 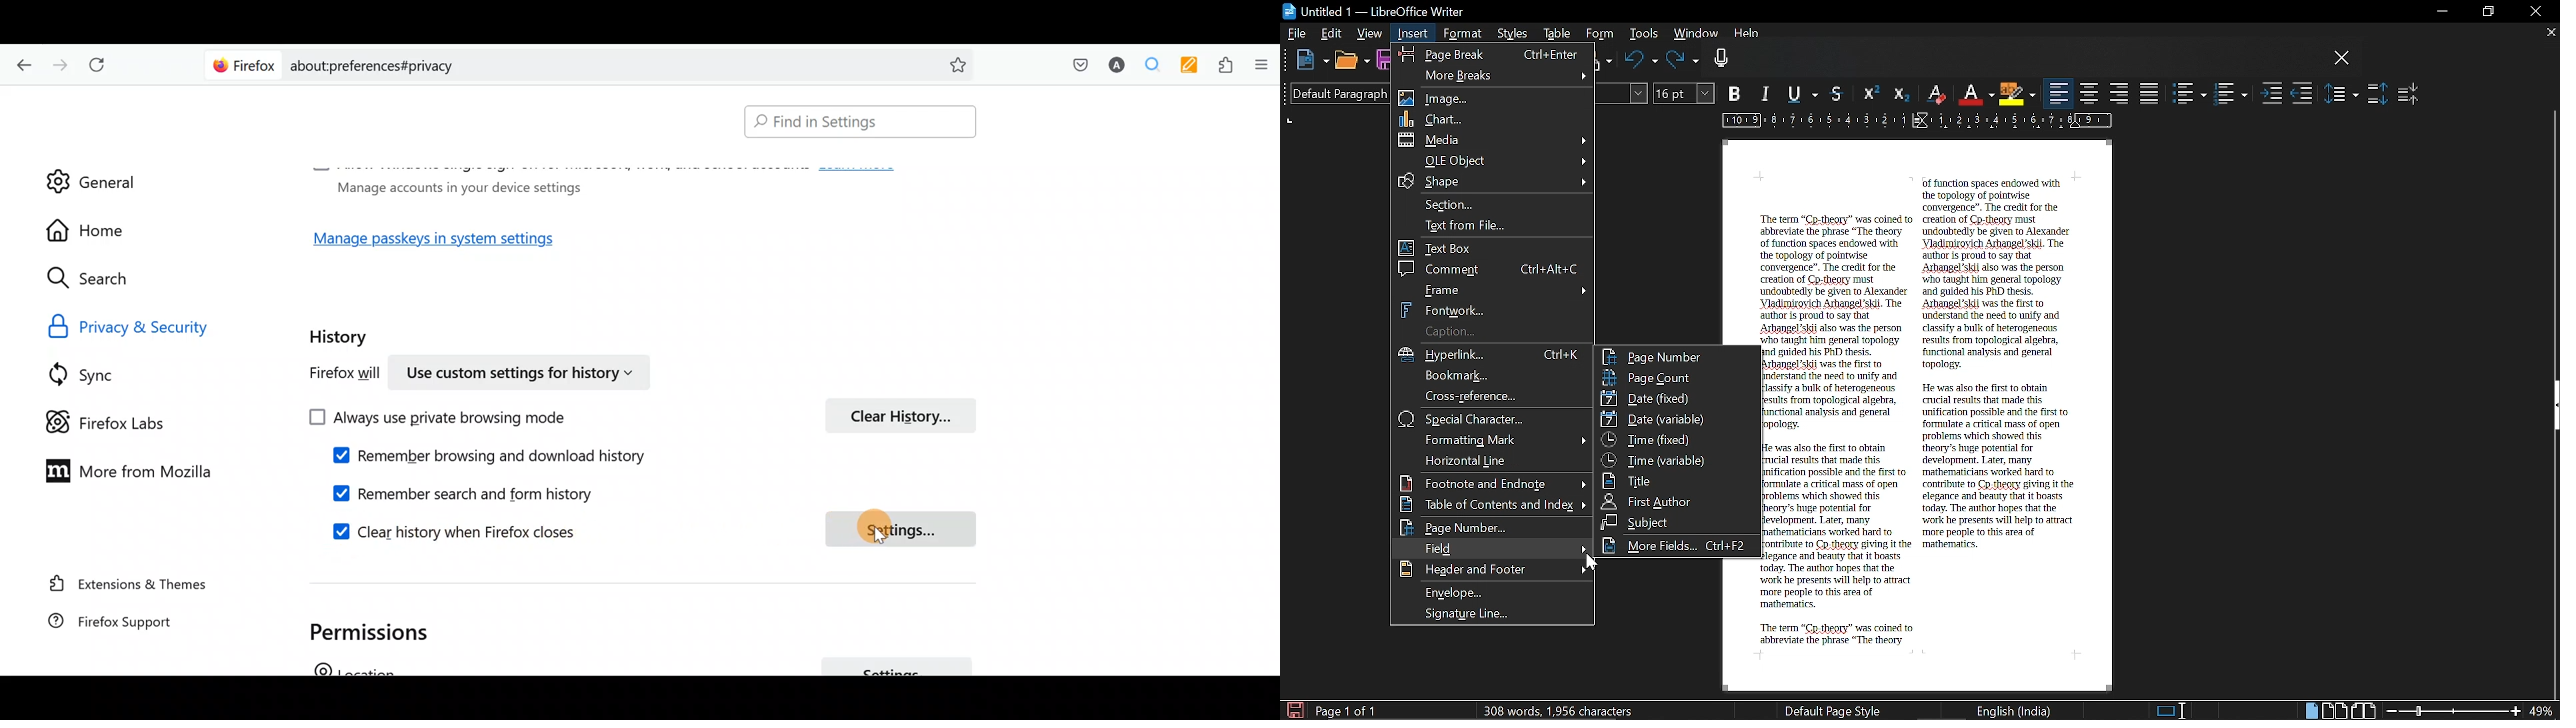 I want to click on Search icon, so click(x=101, y=279).